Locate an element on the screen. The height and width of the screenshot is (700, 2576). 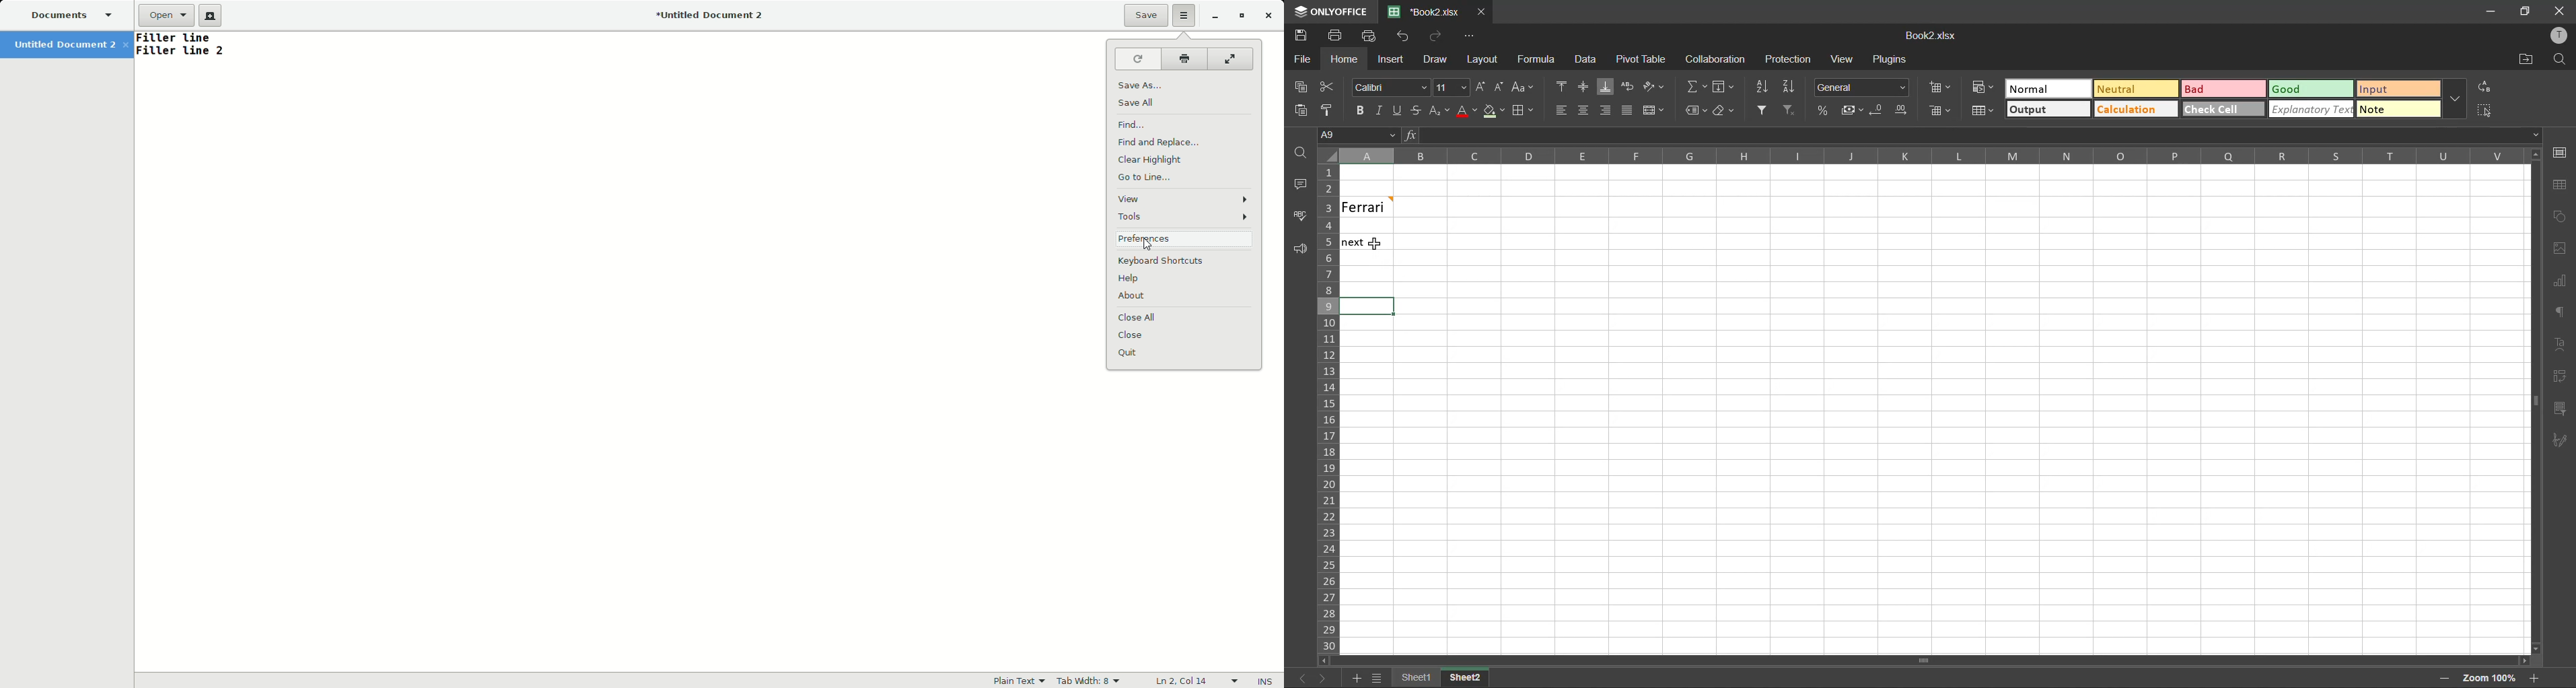
maximize is located at coordinates (2523, 11).